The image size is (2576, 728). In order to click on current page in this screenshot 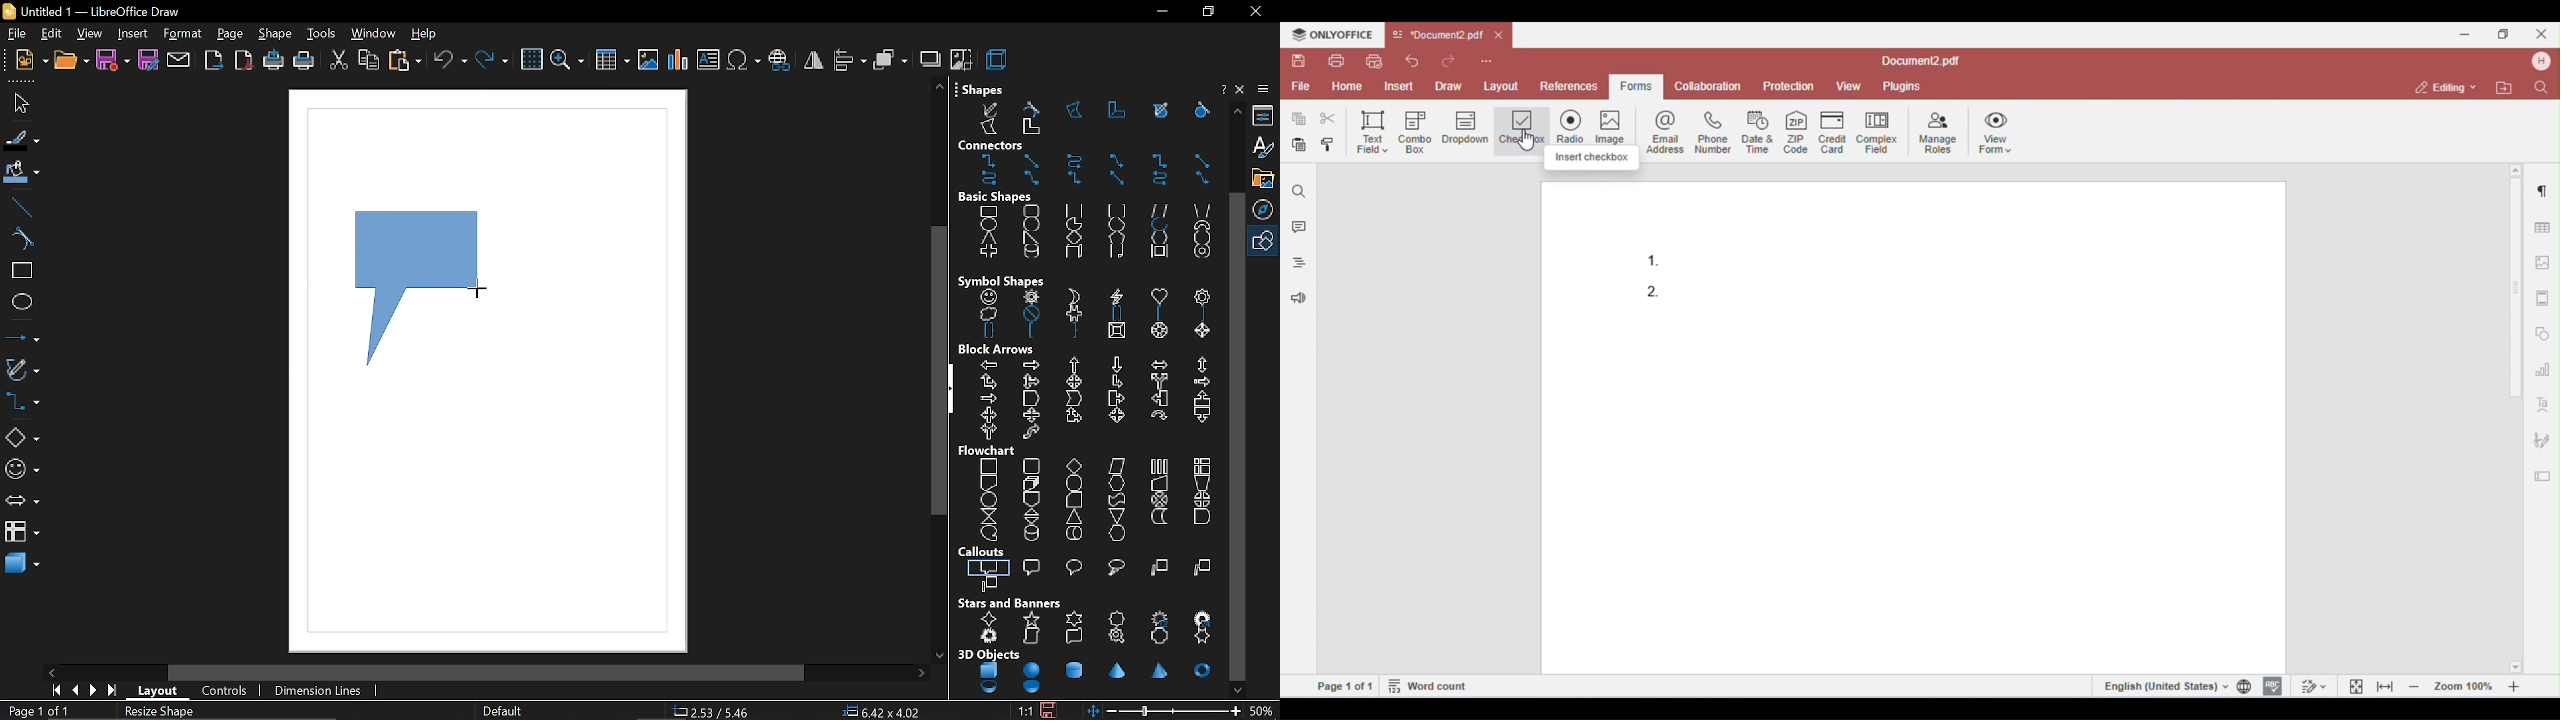, I will do `click(40, 712)`.